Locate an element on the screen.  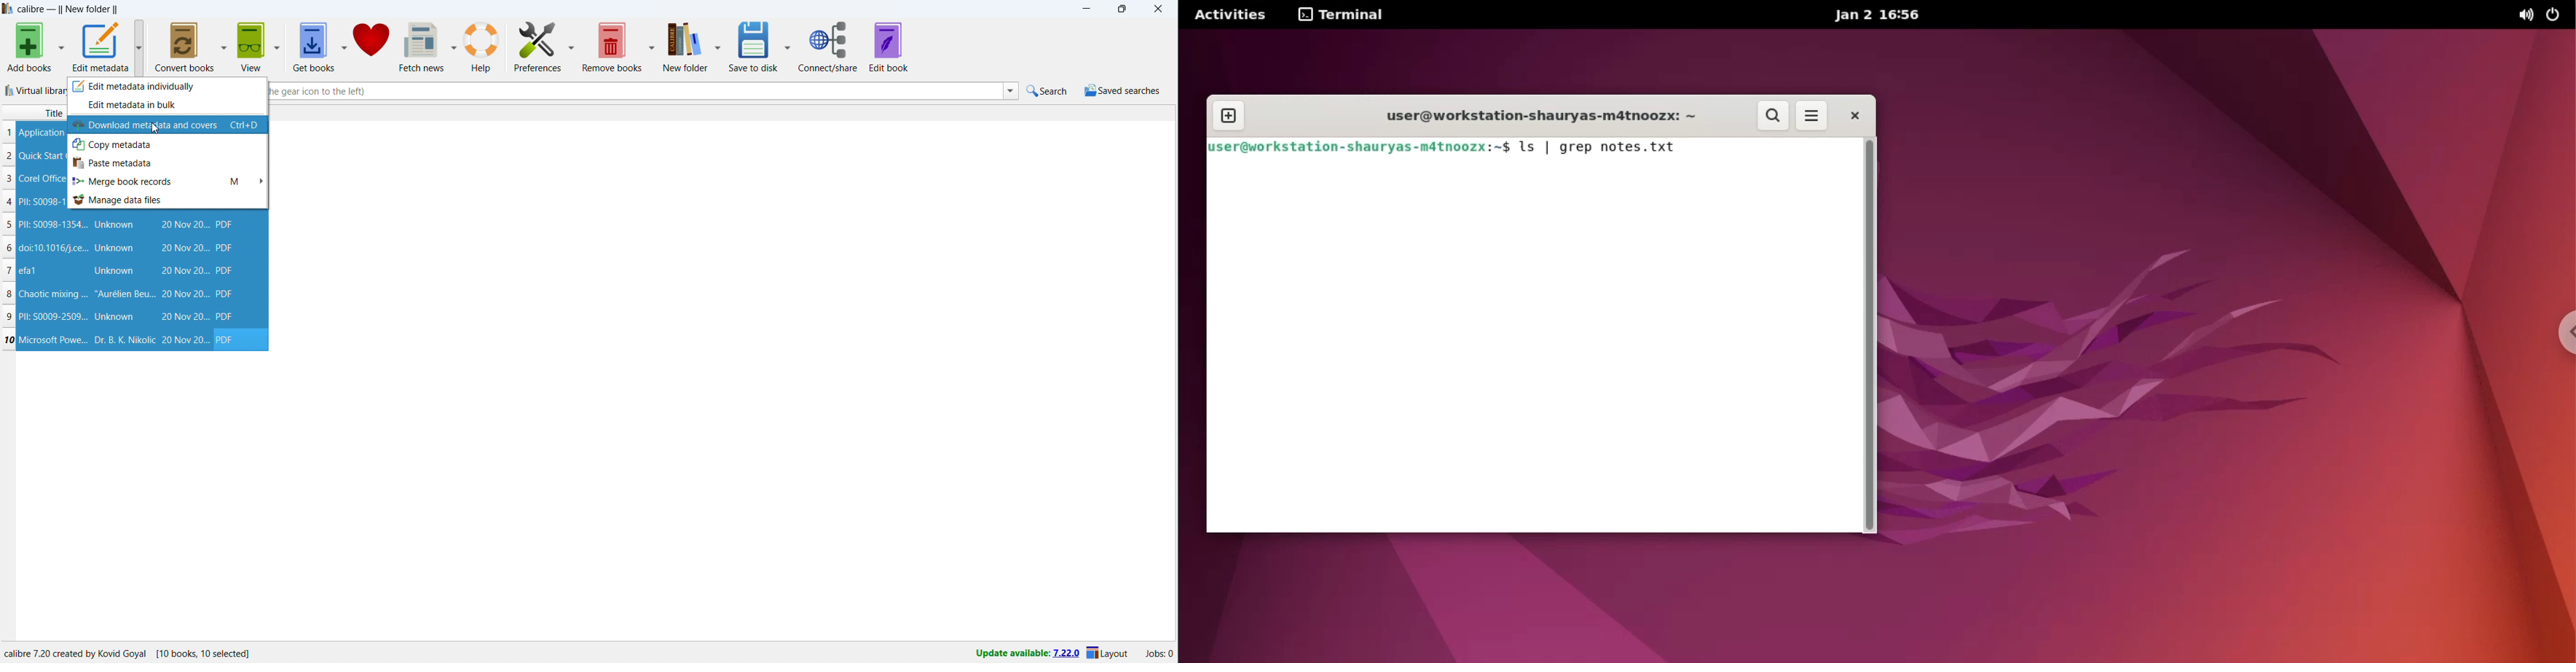
save to disk is located at coordinates (755, 45).